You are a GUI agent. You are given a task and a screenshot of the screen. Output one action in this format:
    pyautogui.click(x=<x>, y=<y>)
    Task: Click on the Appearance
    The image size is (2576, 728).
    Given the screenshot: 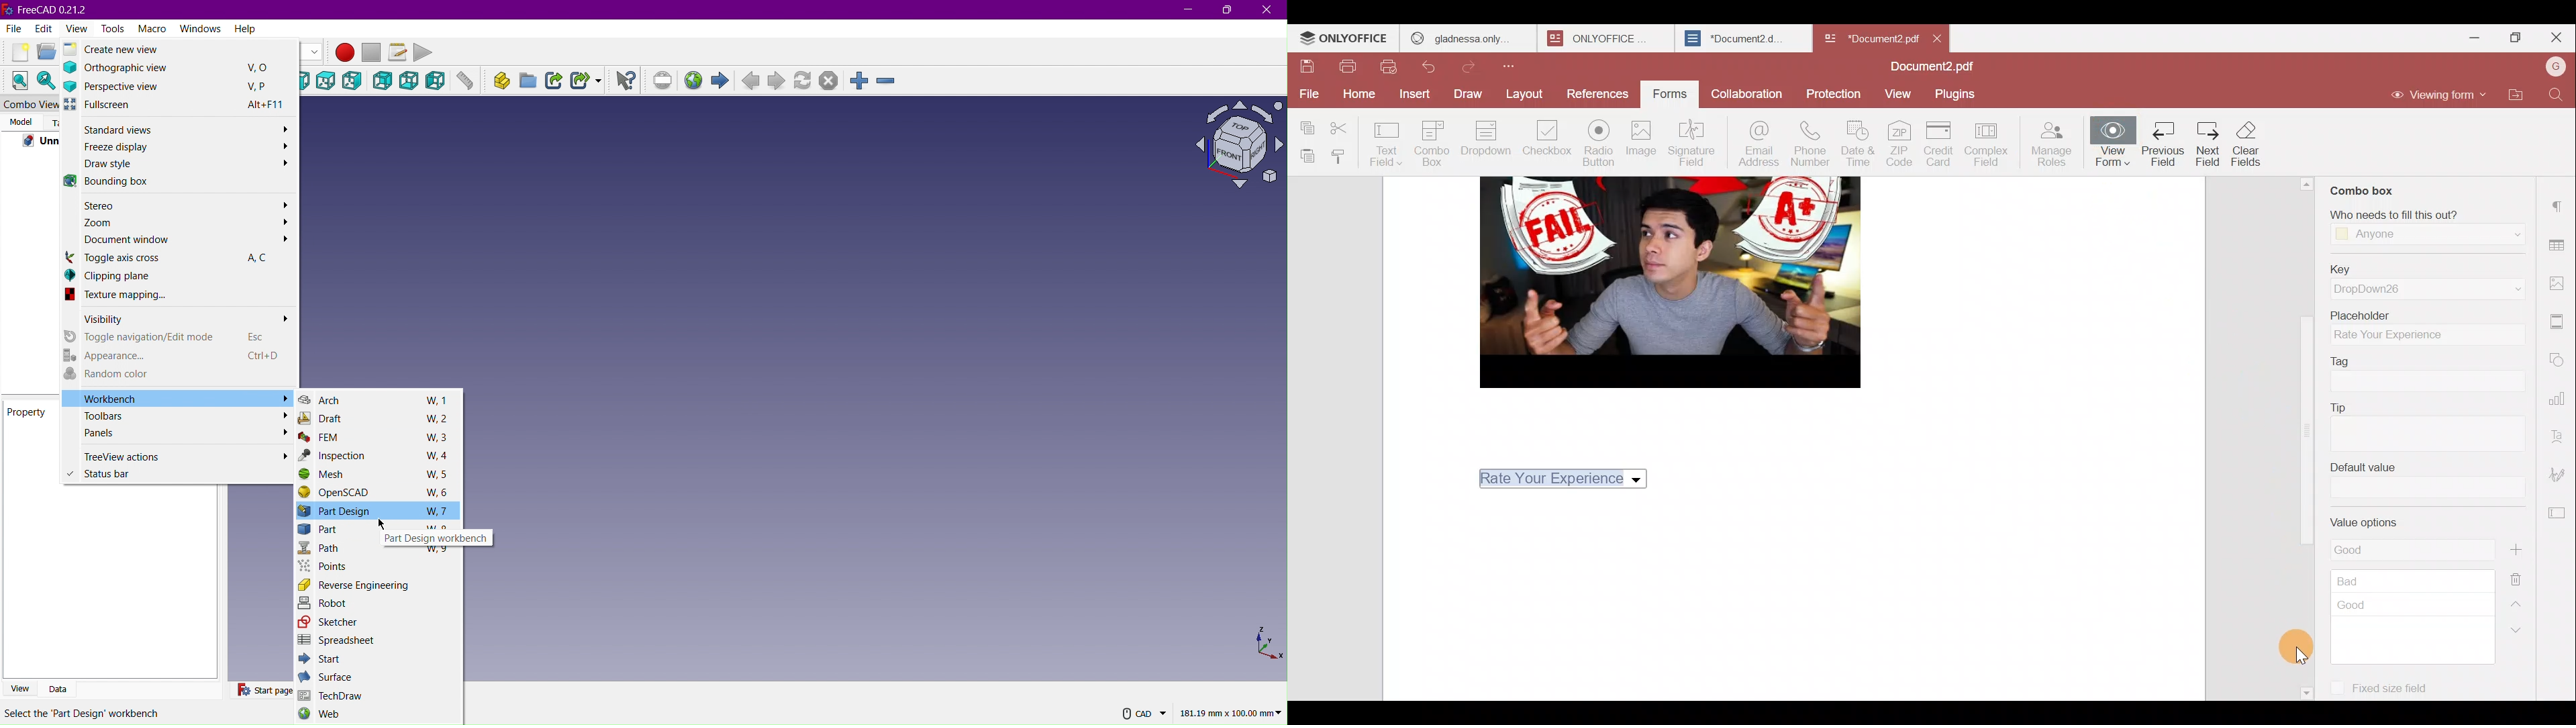 What is the action you would take?
    pyautogui.click(x=180, y=356)
    